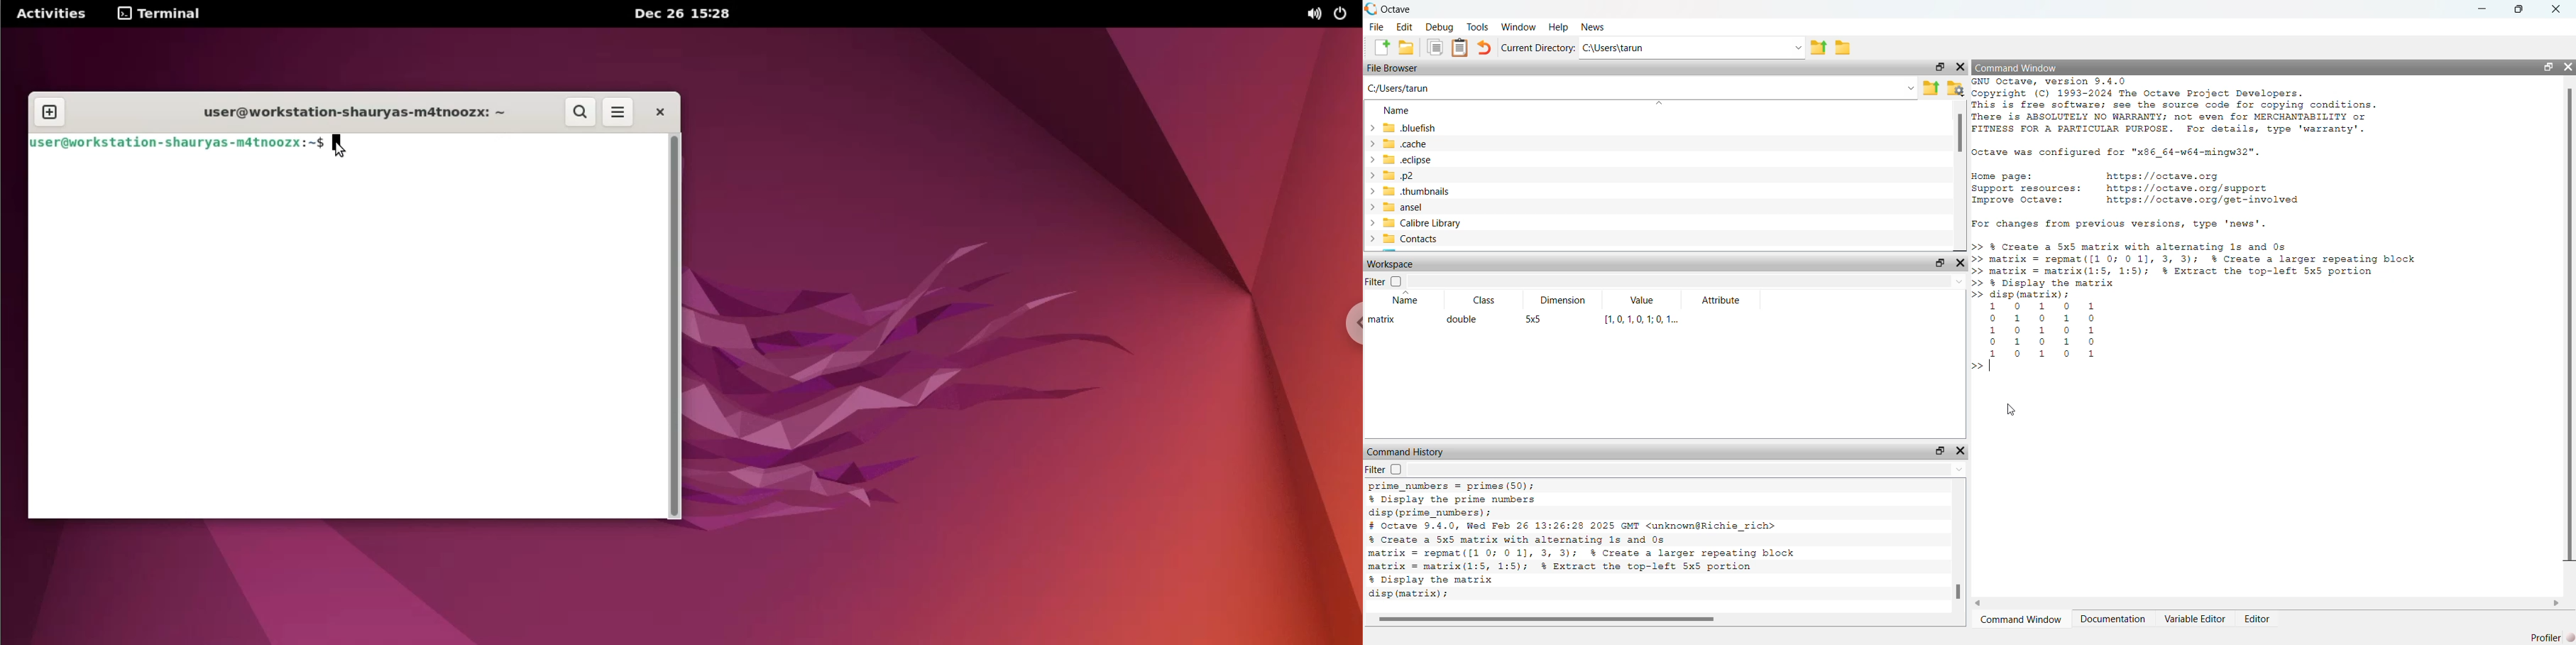 The height and width of the screenshot is (672, 2576). Describe the element at coordinates (2569, 66) in the screenshot. I see `close` at that location.